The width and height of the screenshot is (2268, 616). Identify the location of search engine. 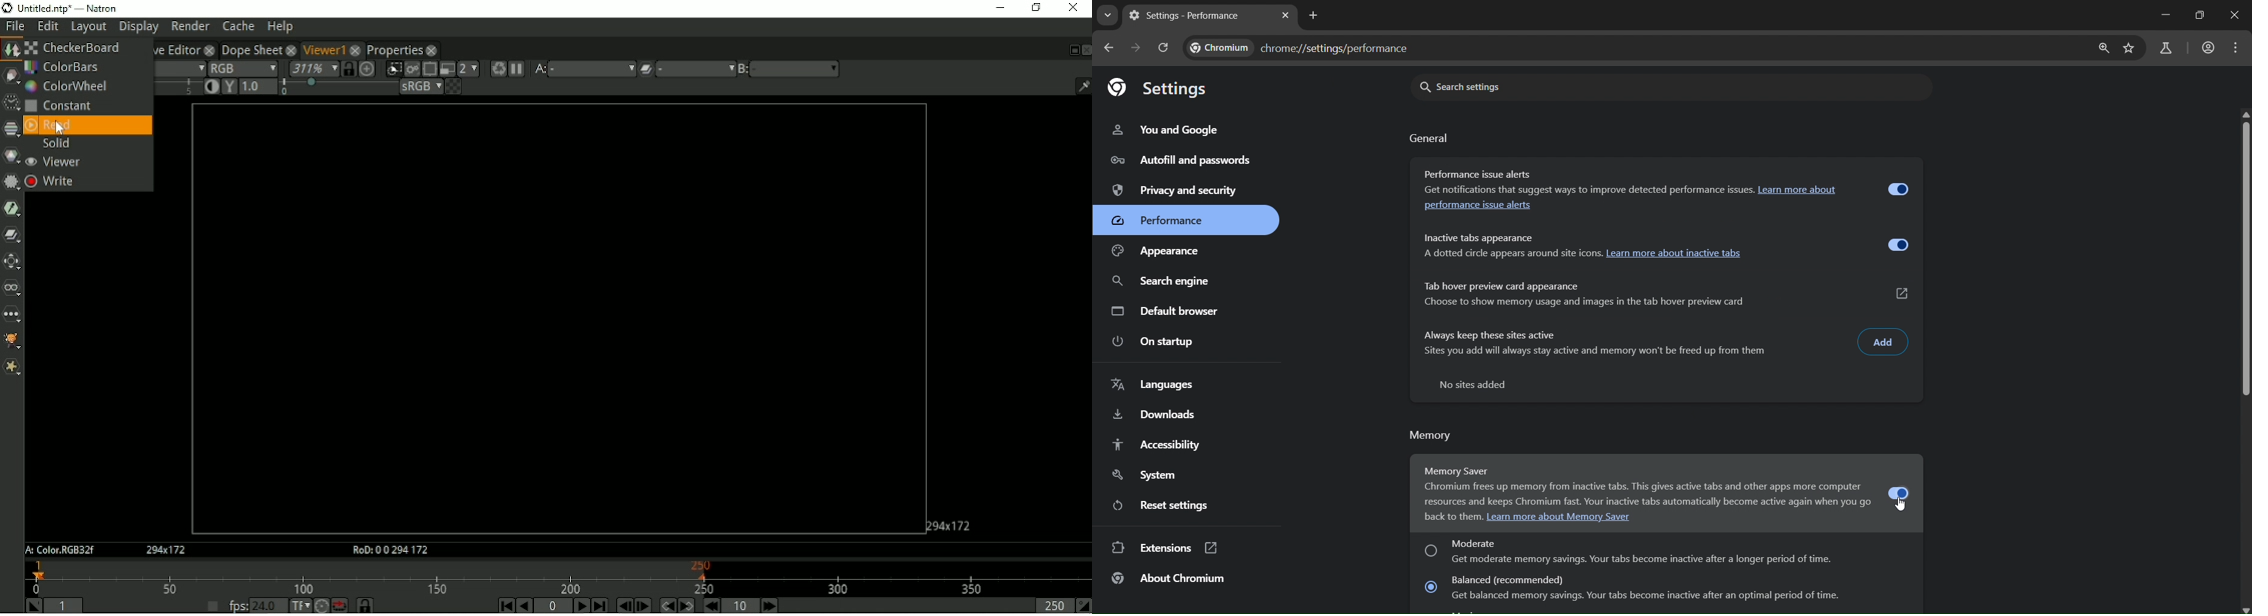
(1163, 280).